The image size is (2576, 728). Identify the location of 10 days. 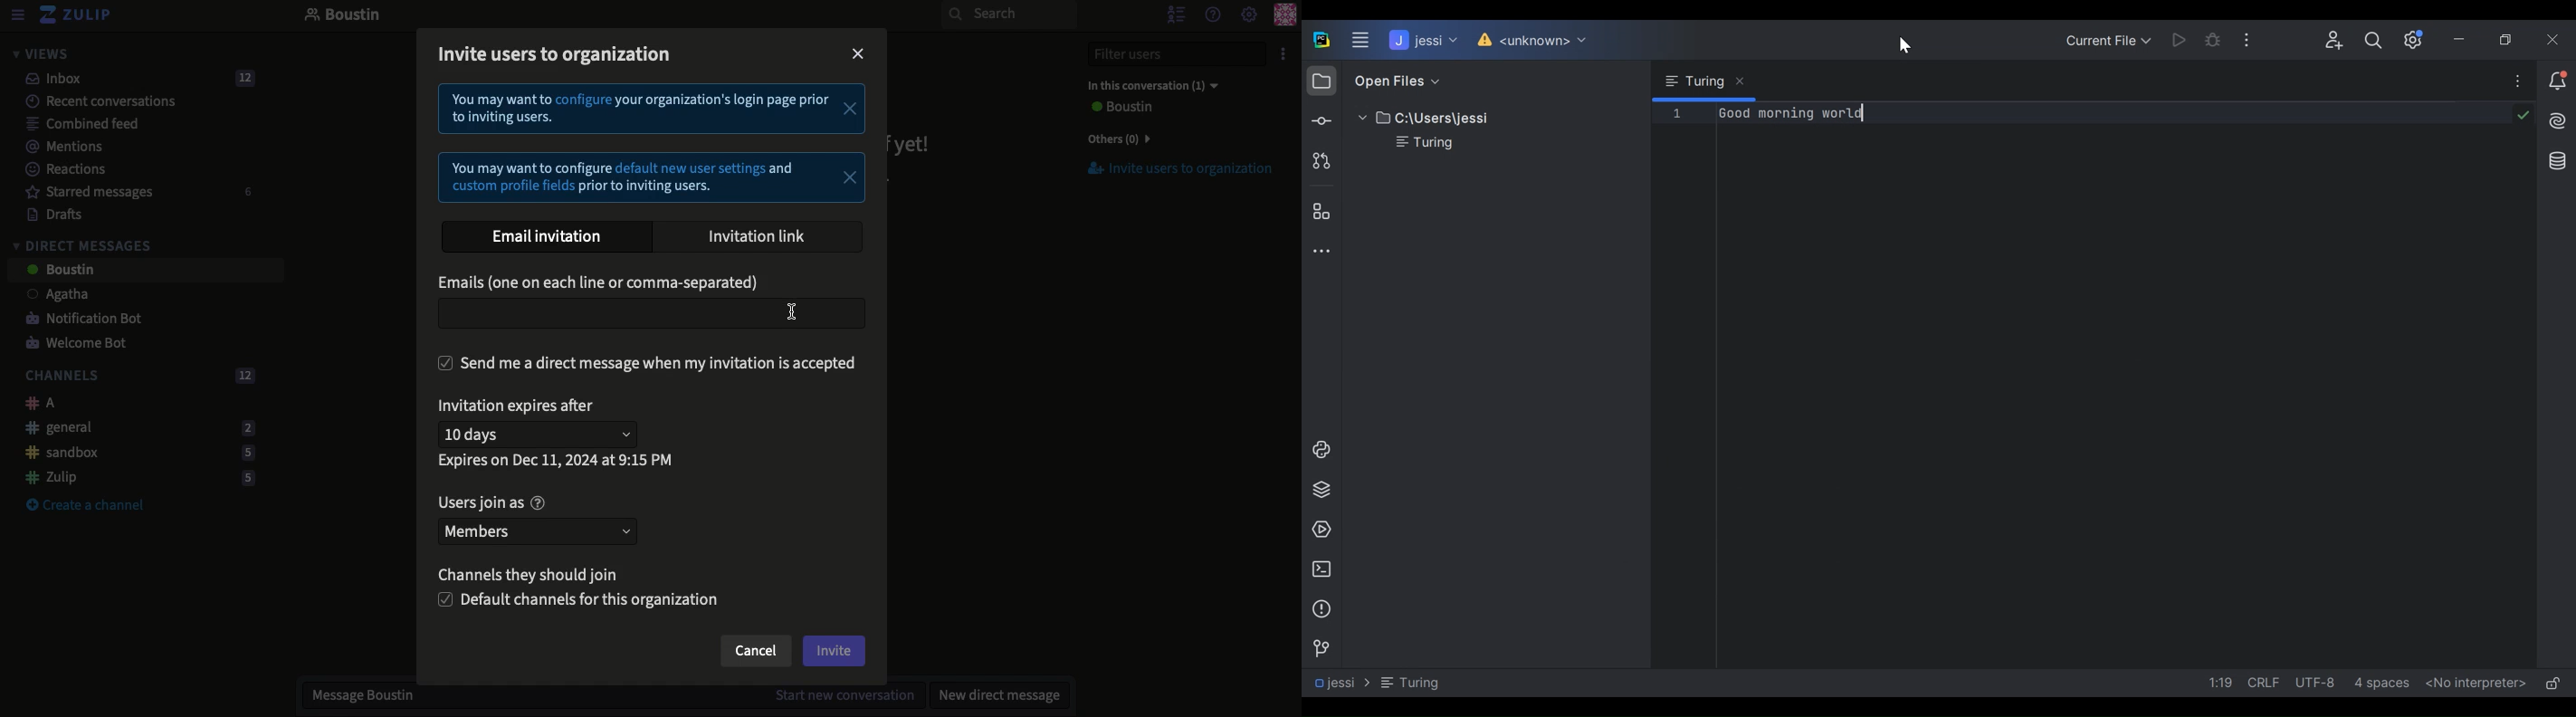
(541, 435).